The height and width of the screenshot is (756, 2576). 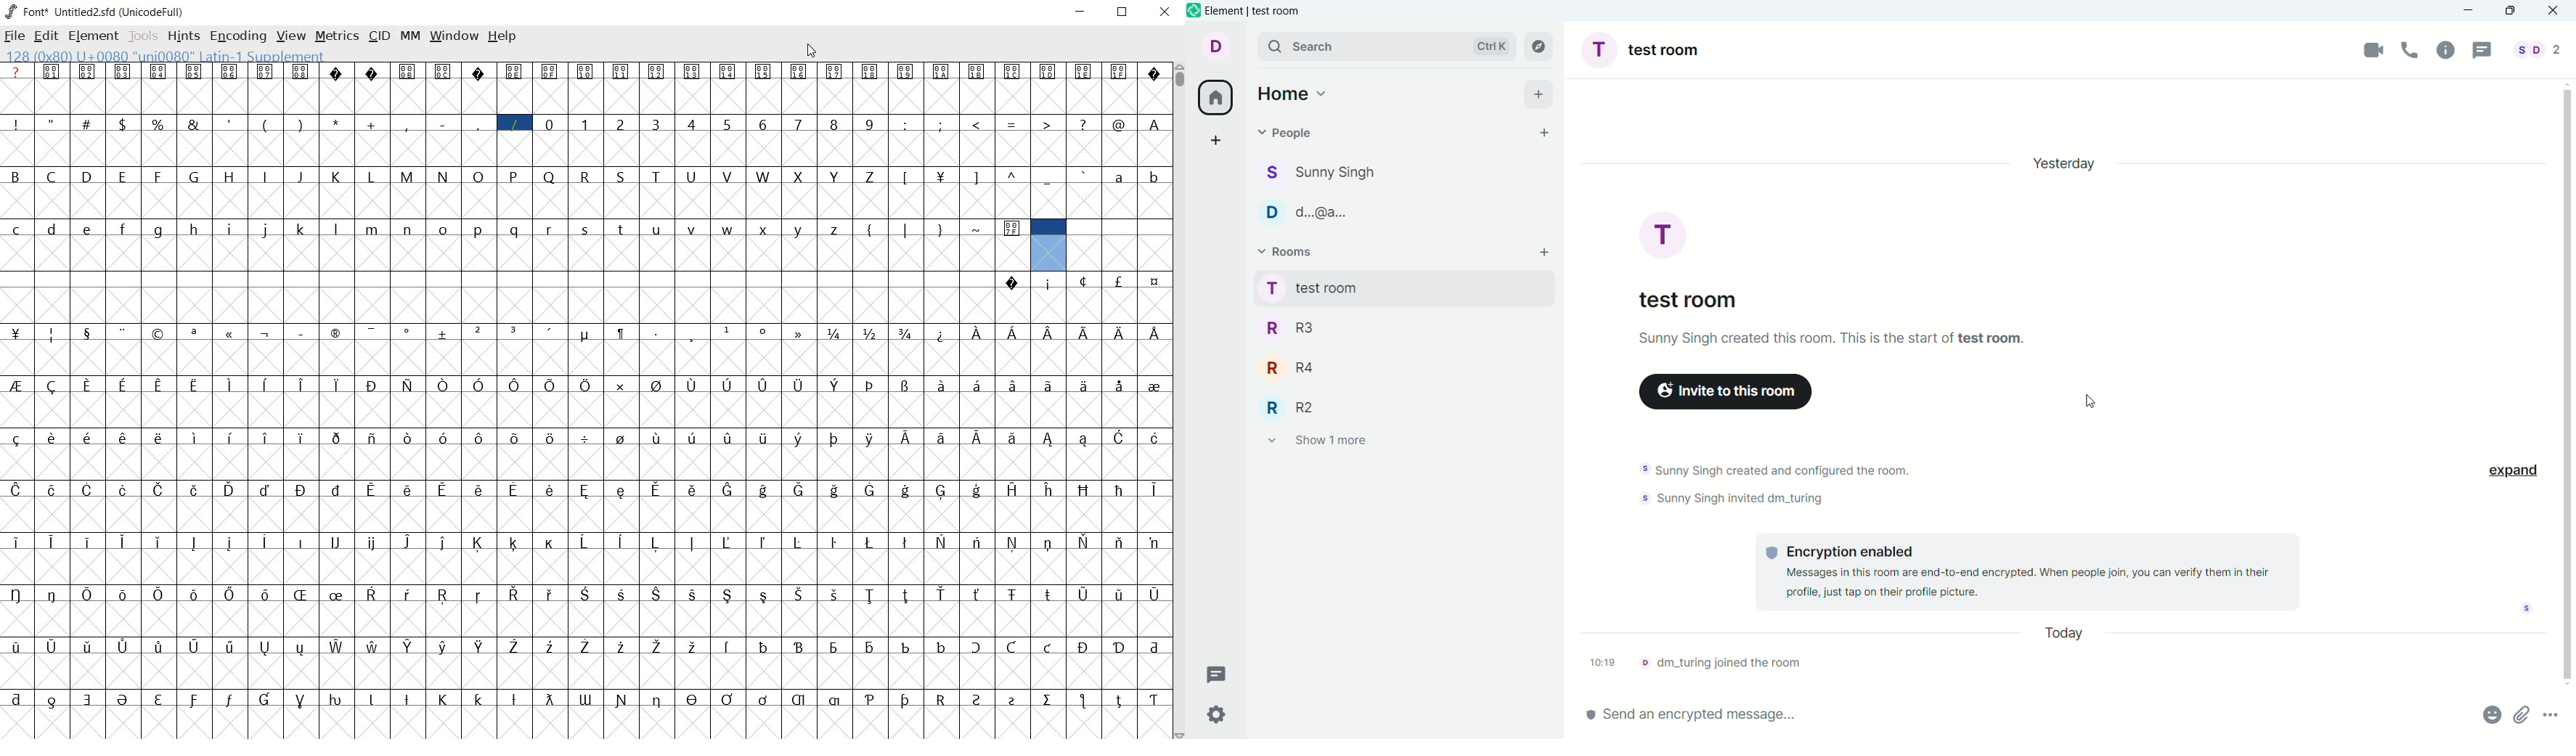 I want to click on Symbol, so click(x=728, y=386).